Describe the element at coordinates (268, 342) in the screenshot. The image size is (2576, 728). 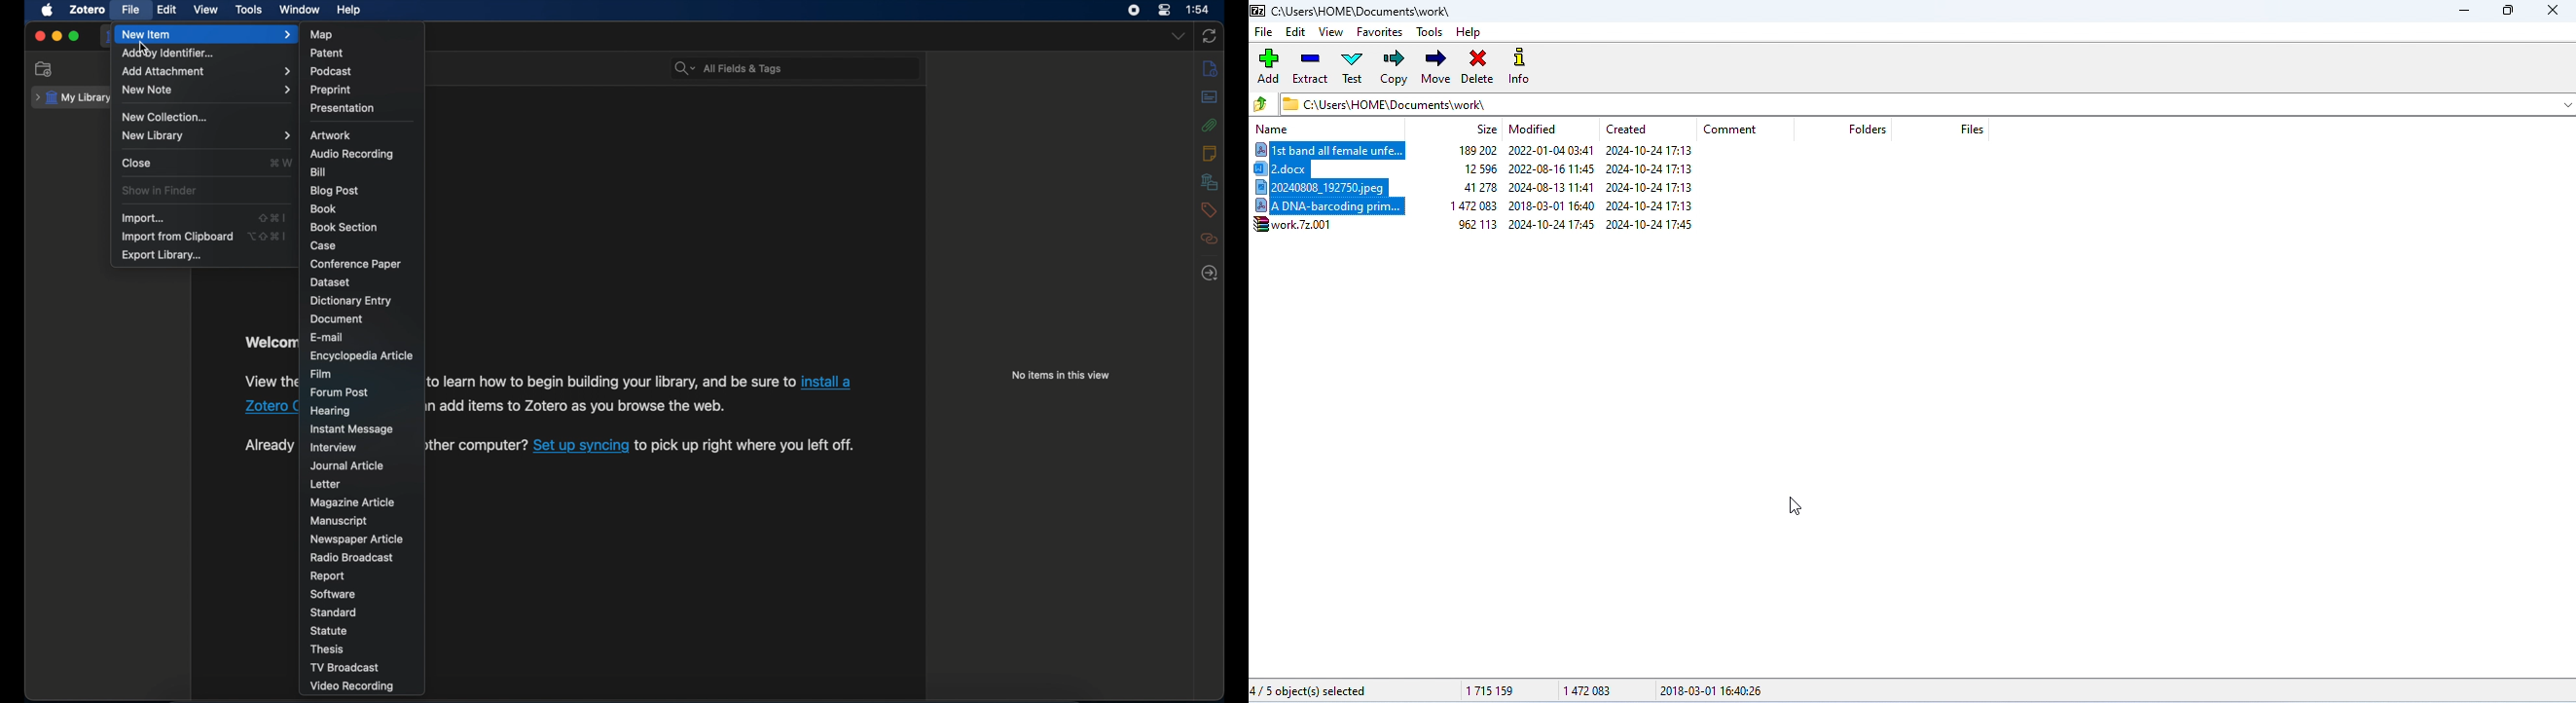
I see `Welcom` at that location.